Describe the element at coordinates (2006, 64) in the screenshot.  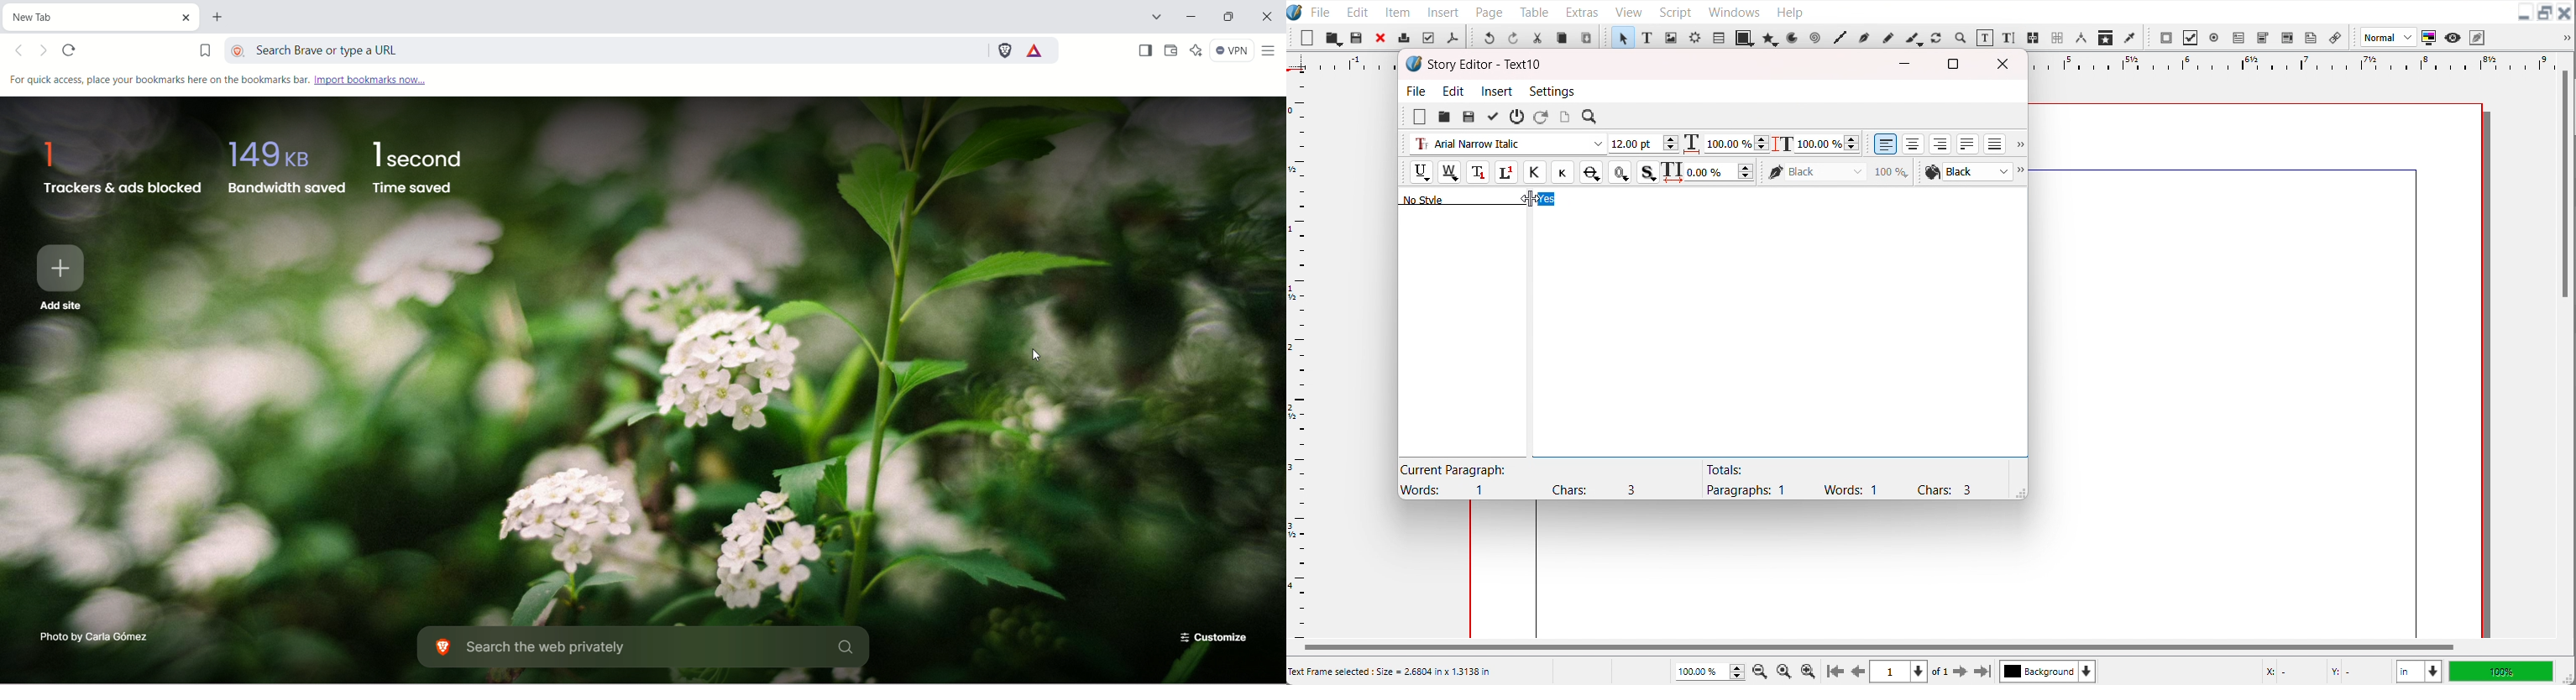
I see `Close` at that location.